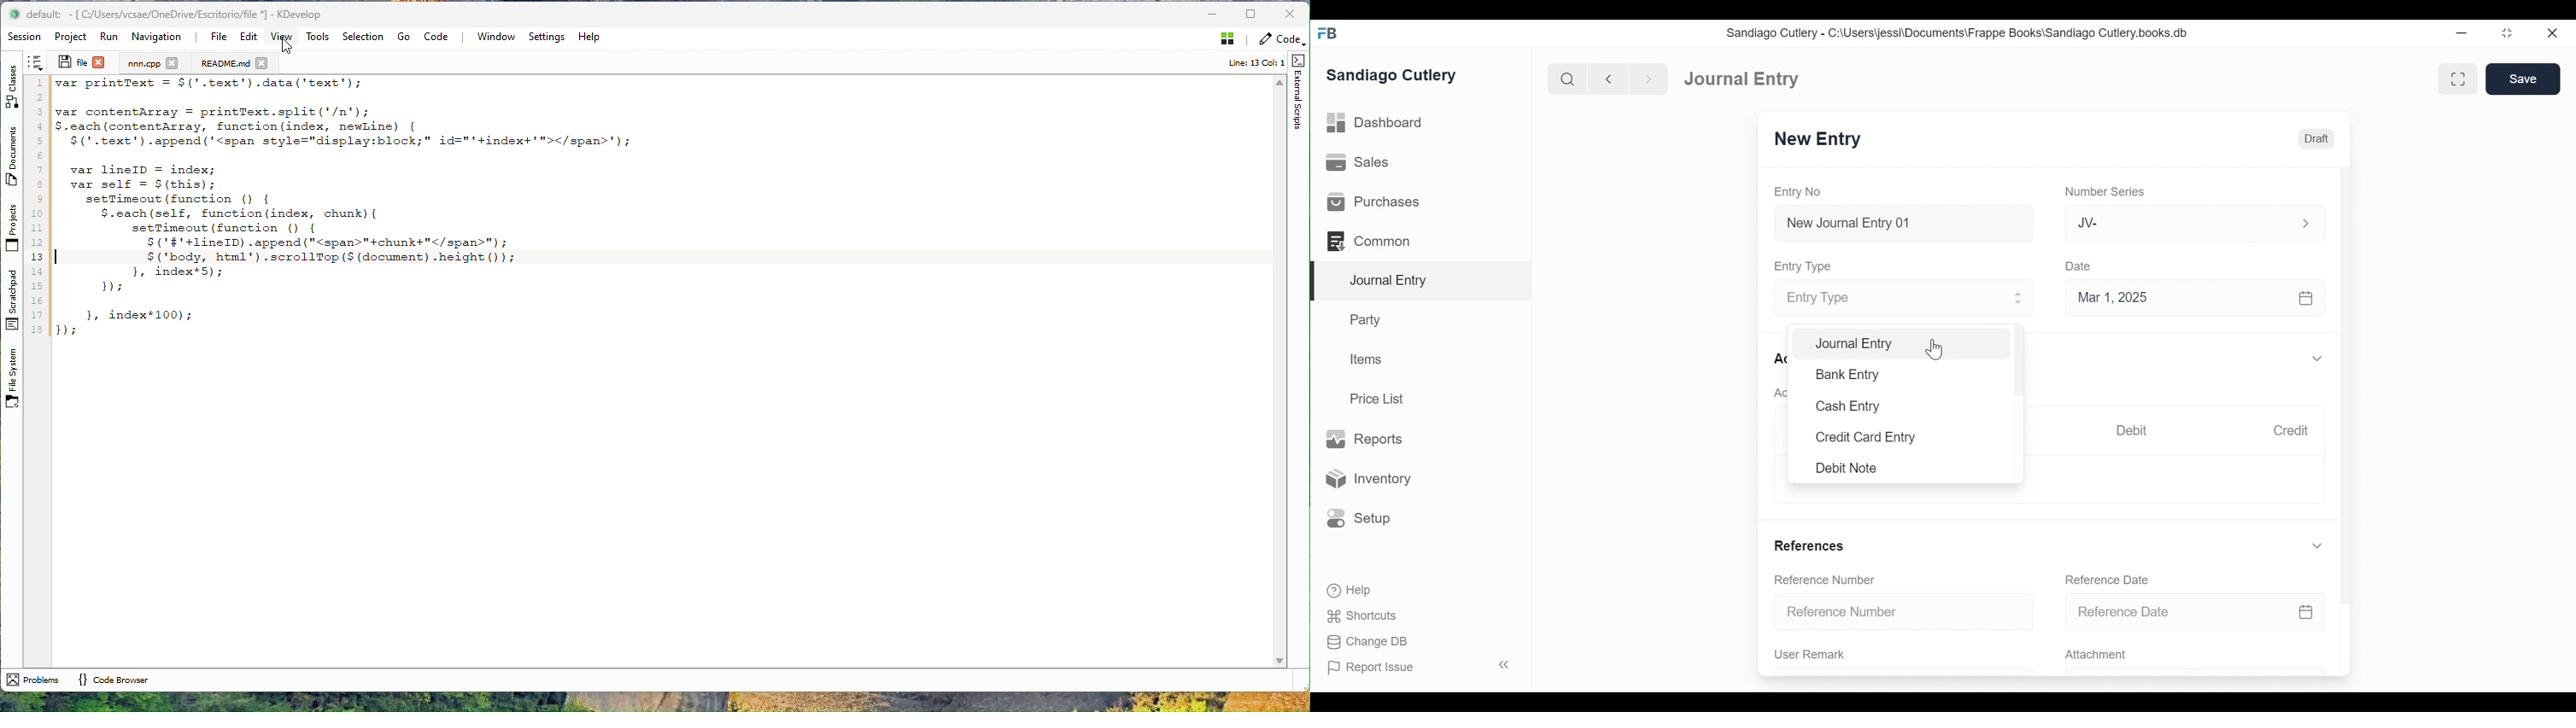 The image size is (2576, 728). What do you see at coordinates (1848, 374) in the screenshot?
I see `Bank Entry` at bounding box center [1848, 374].